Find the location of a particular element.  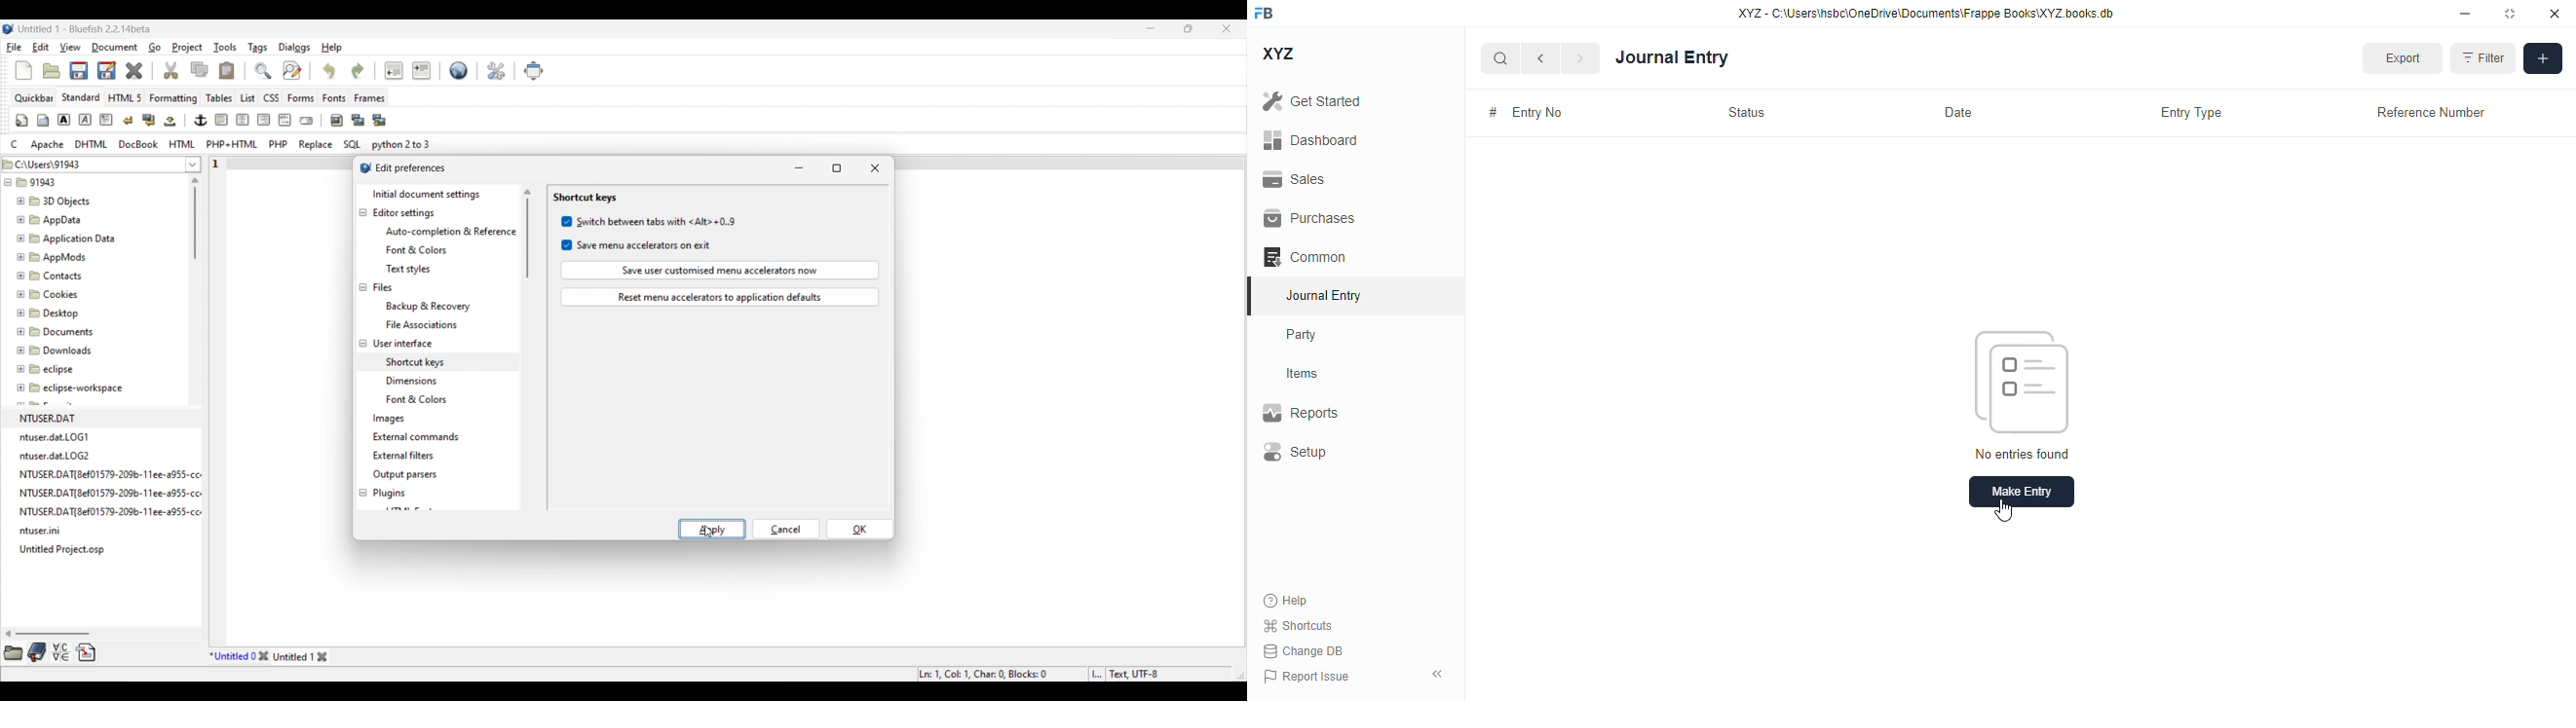

Output parsers is located at coordinates (404, 475).